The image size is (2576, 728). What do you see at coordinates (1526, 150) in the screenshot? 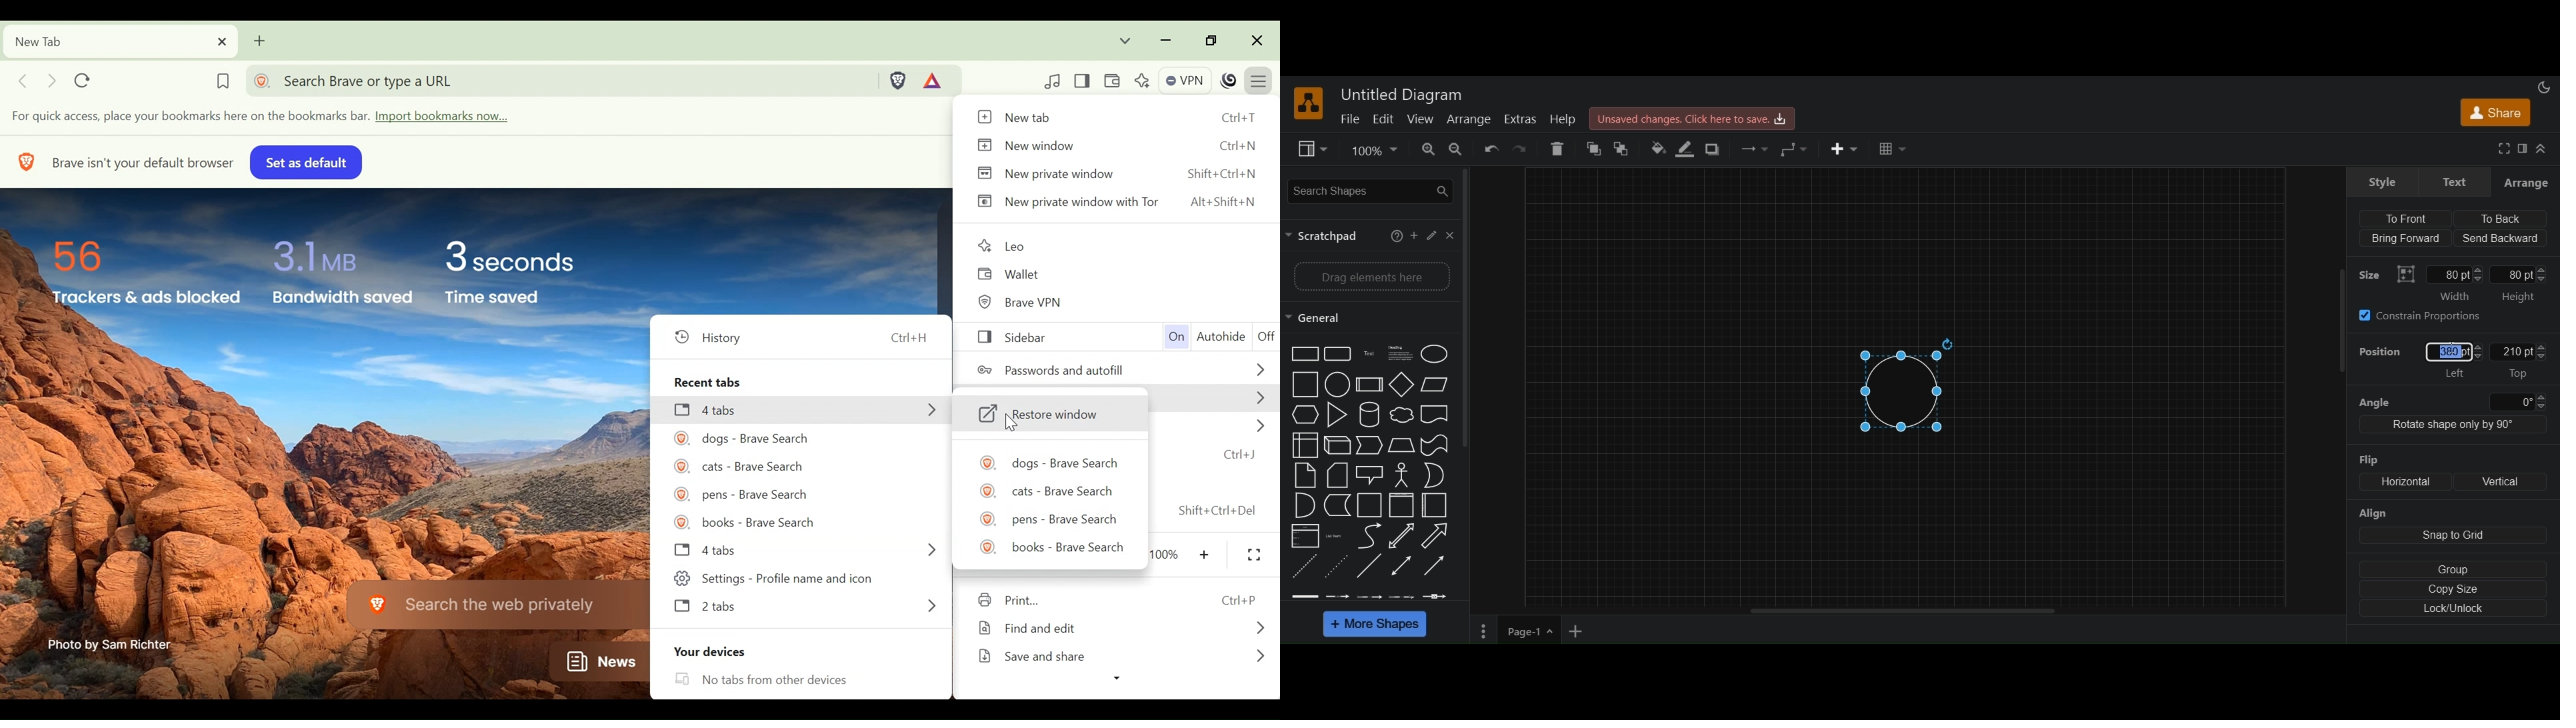
I see `redo` at bounding box center [1526, 150].